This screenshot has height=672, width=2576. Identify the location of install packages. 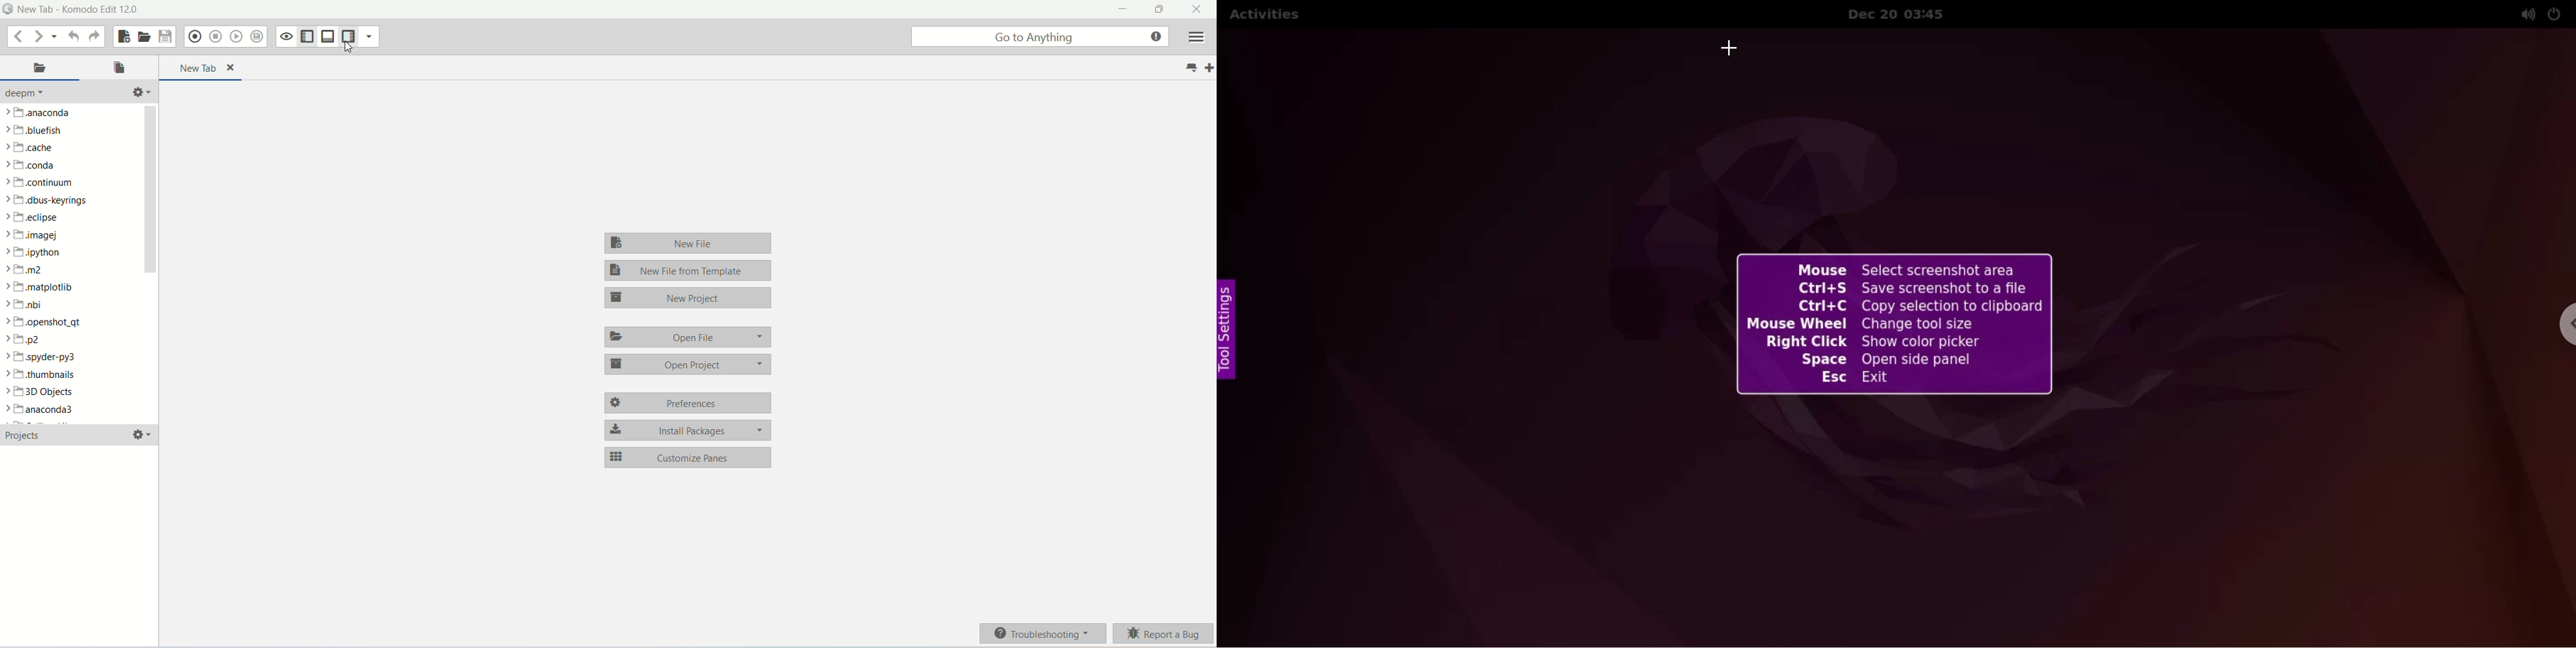
(686, 431).